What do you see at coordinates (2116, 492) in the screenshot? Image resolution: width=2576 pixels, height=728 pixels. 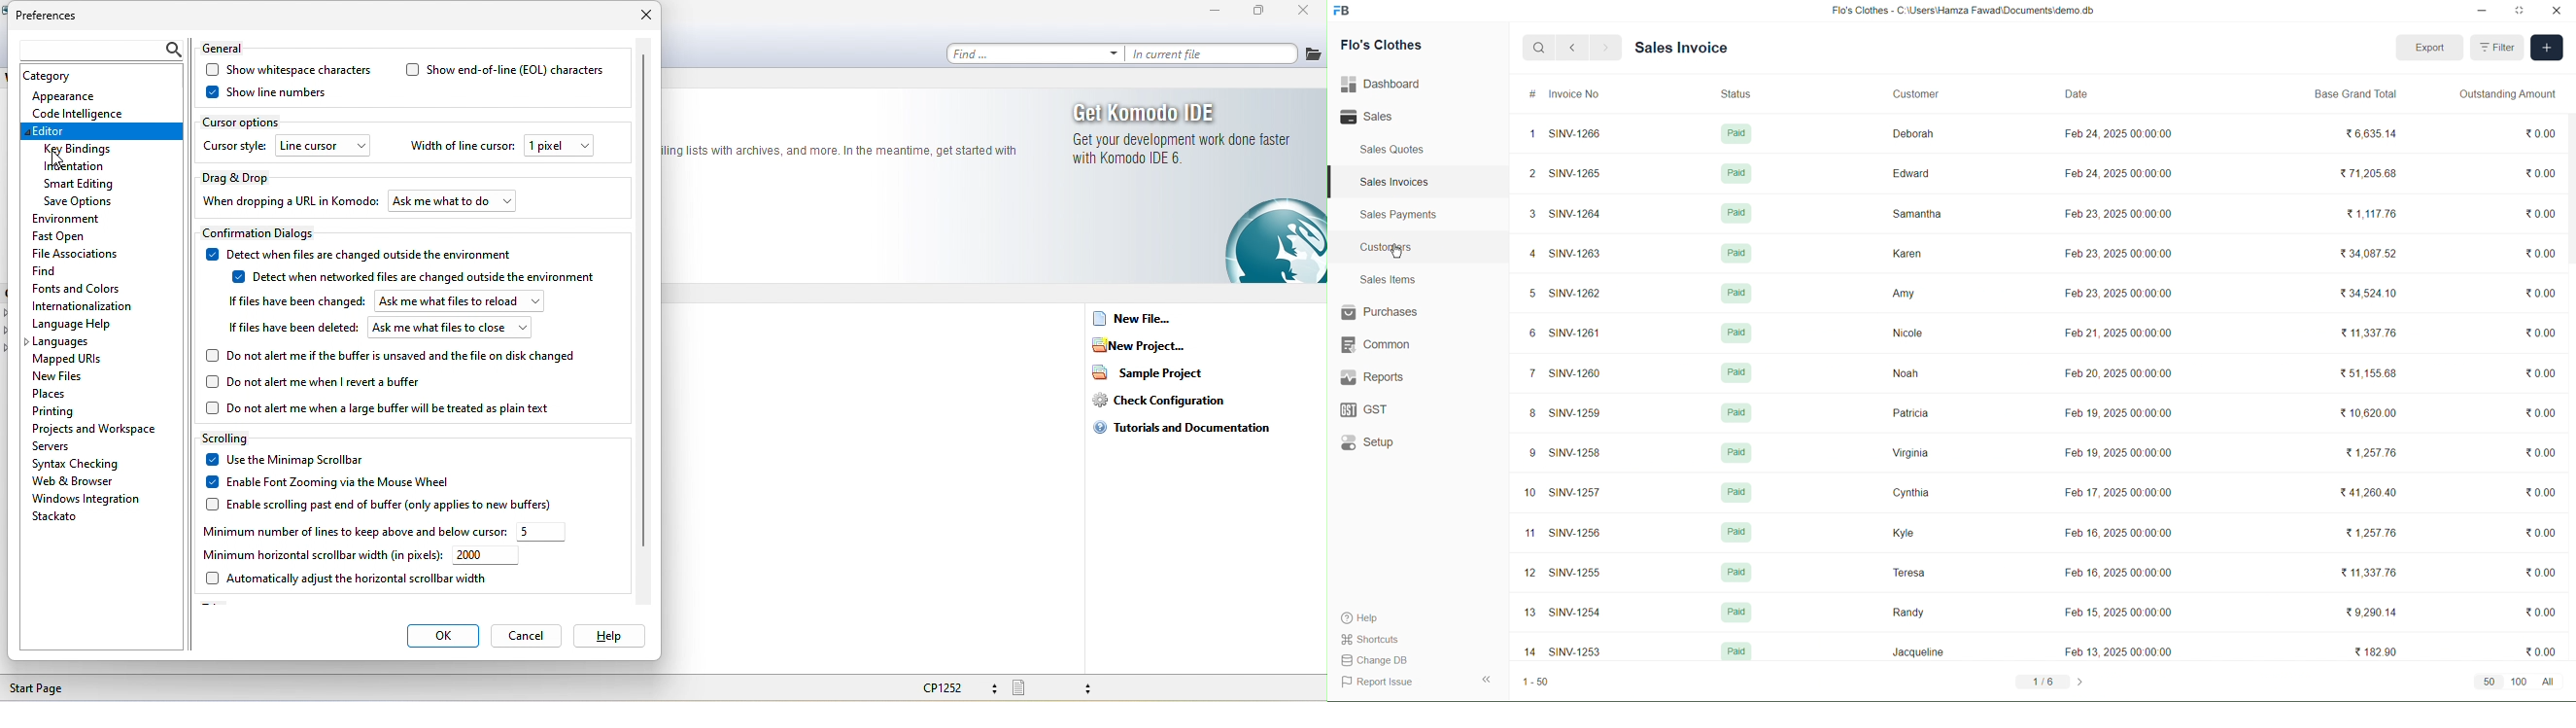 I see `Feb 17, 2025 00:00:00` at bounding box center [2116, 492].